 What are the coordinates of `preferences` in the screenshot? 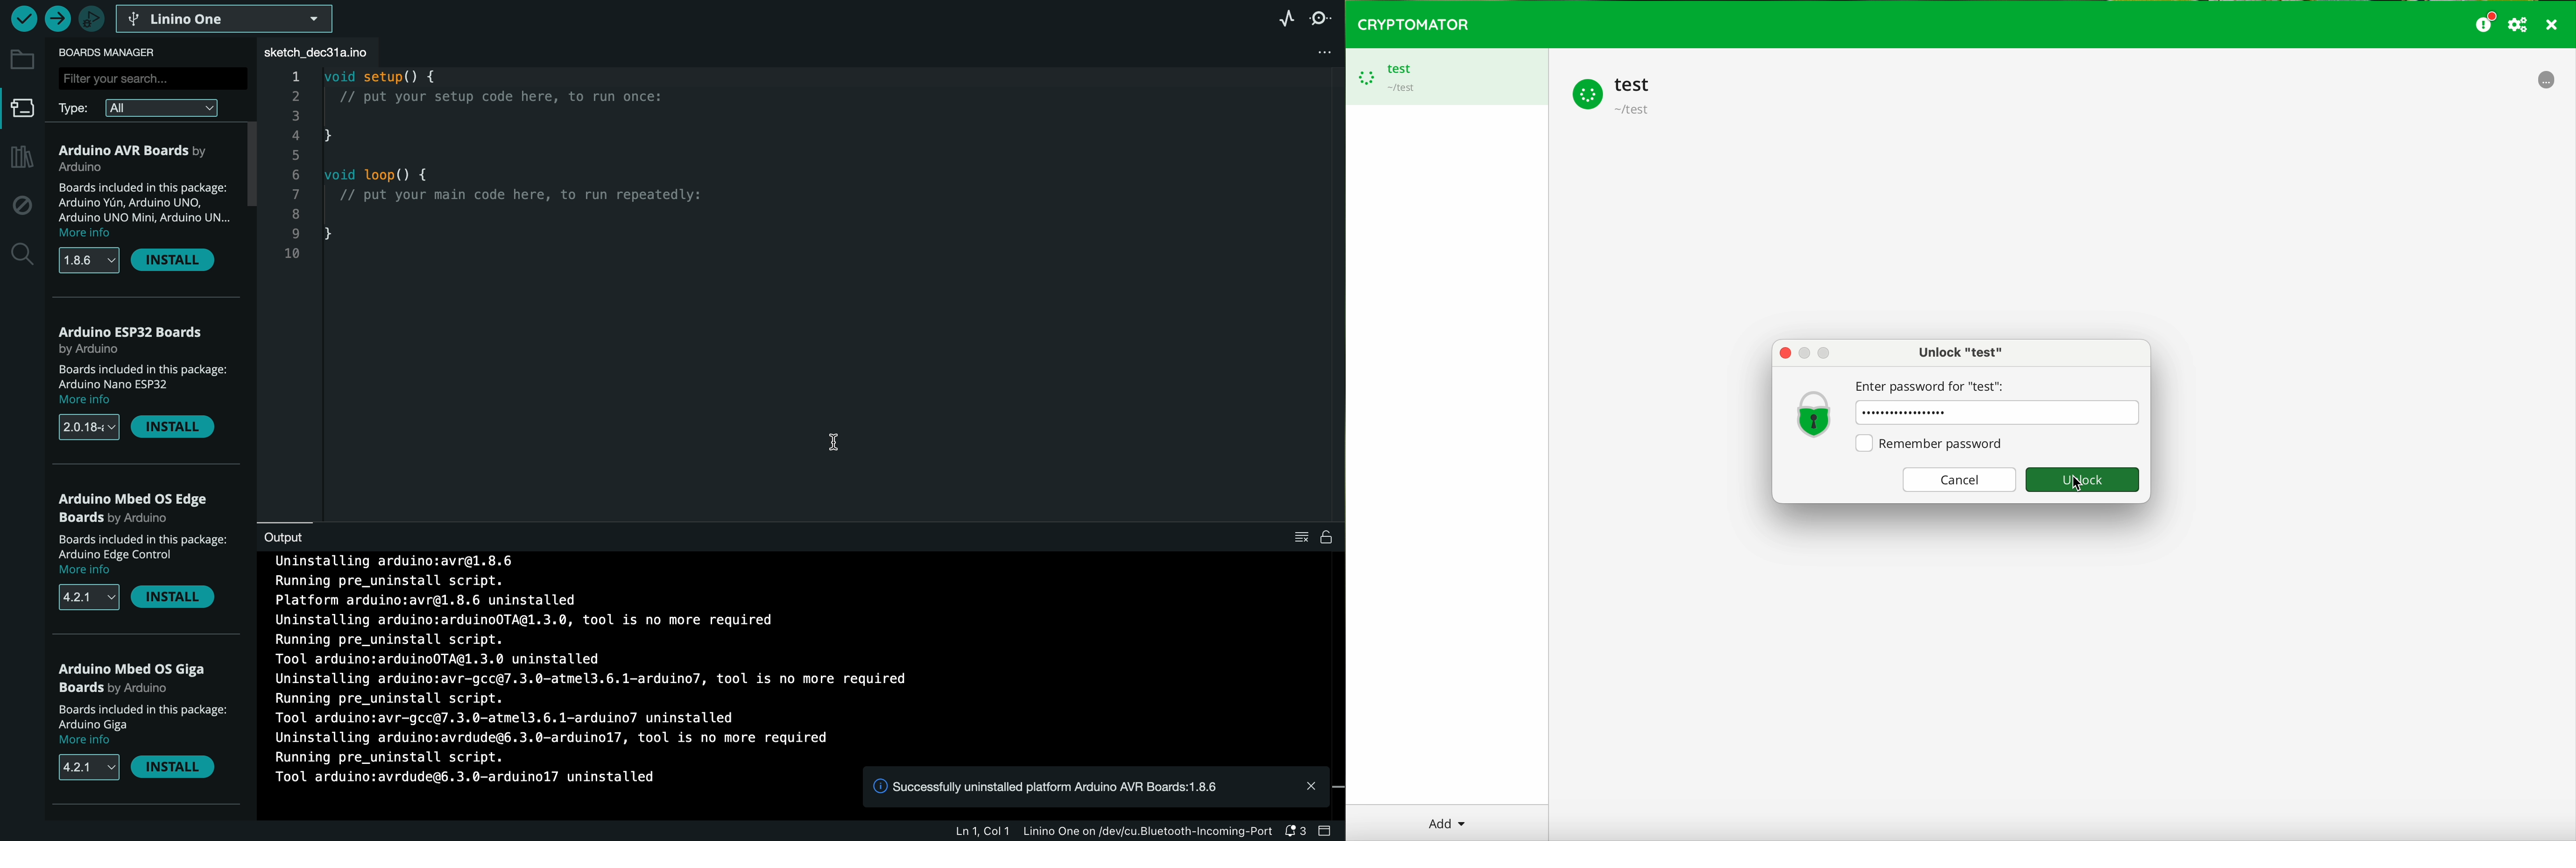 It's located at (2519, 25).